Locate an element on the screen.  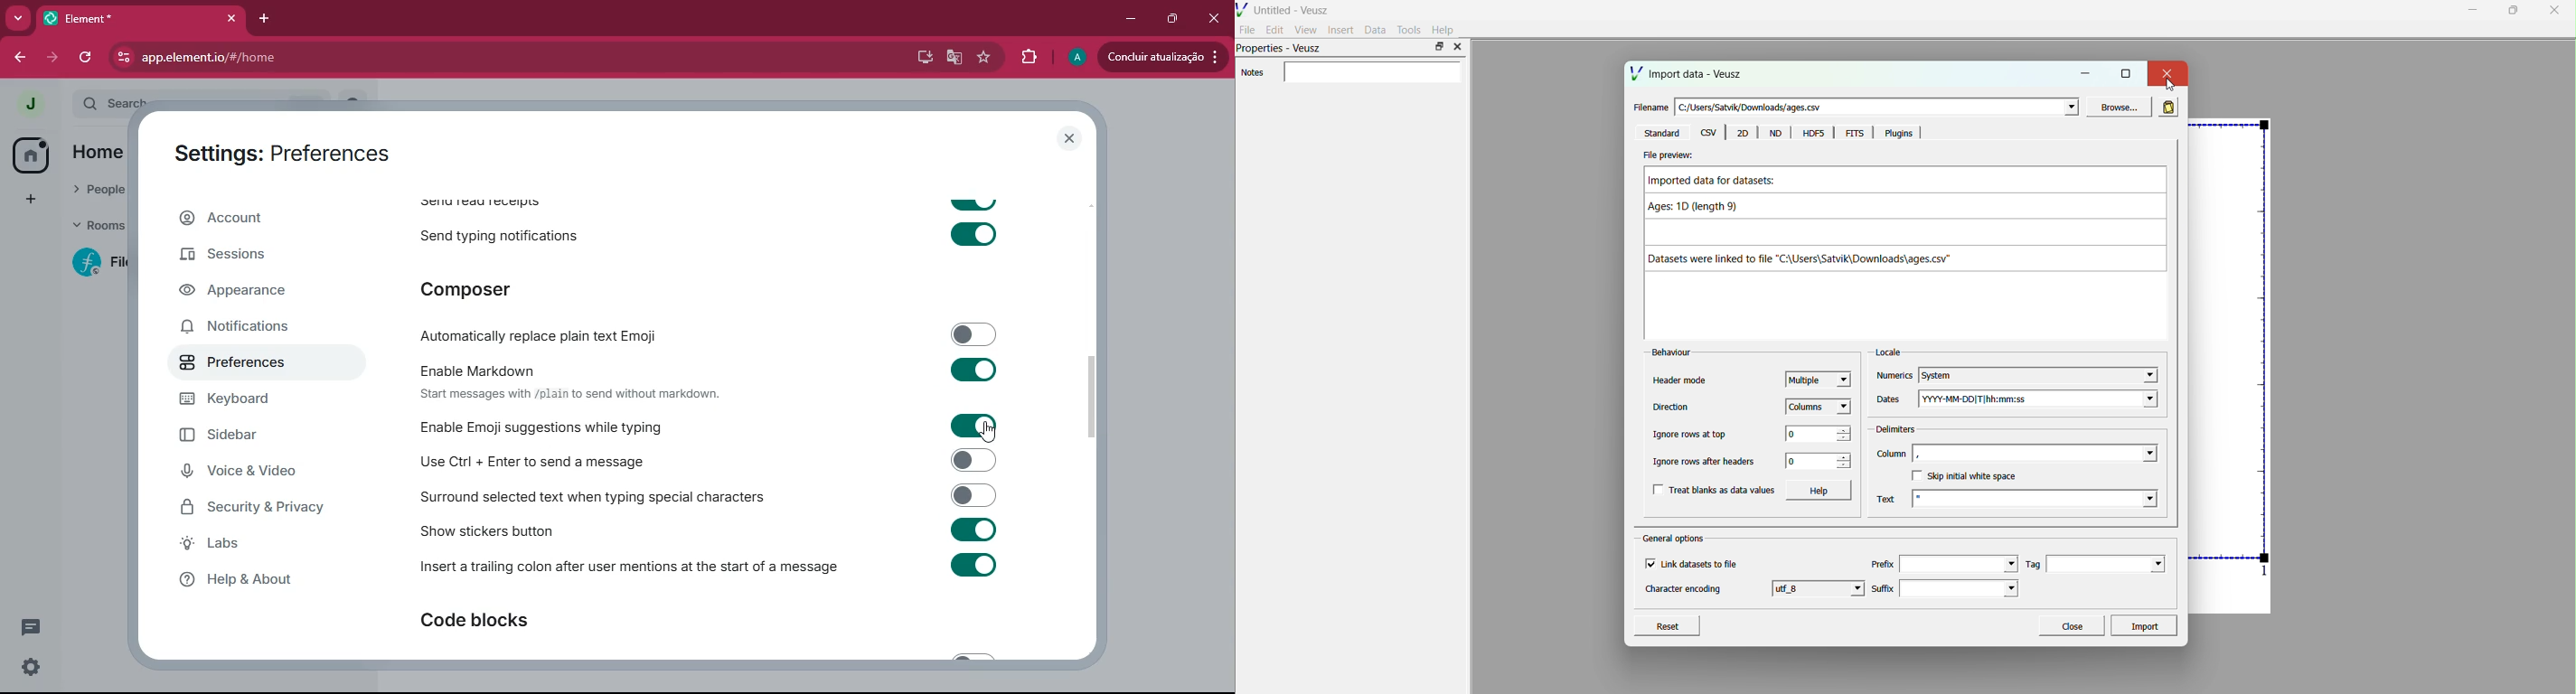
add tab is located at coordinates (260, 18).